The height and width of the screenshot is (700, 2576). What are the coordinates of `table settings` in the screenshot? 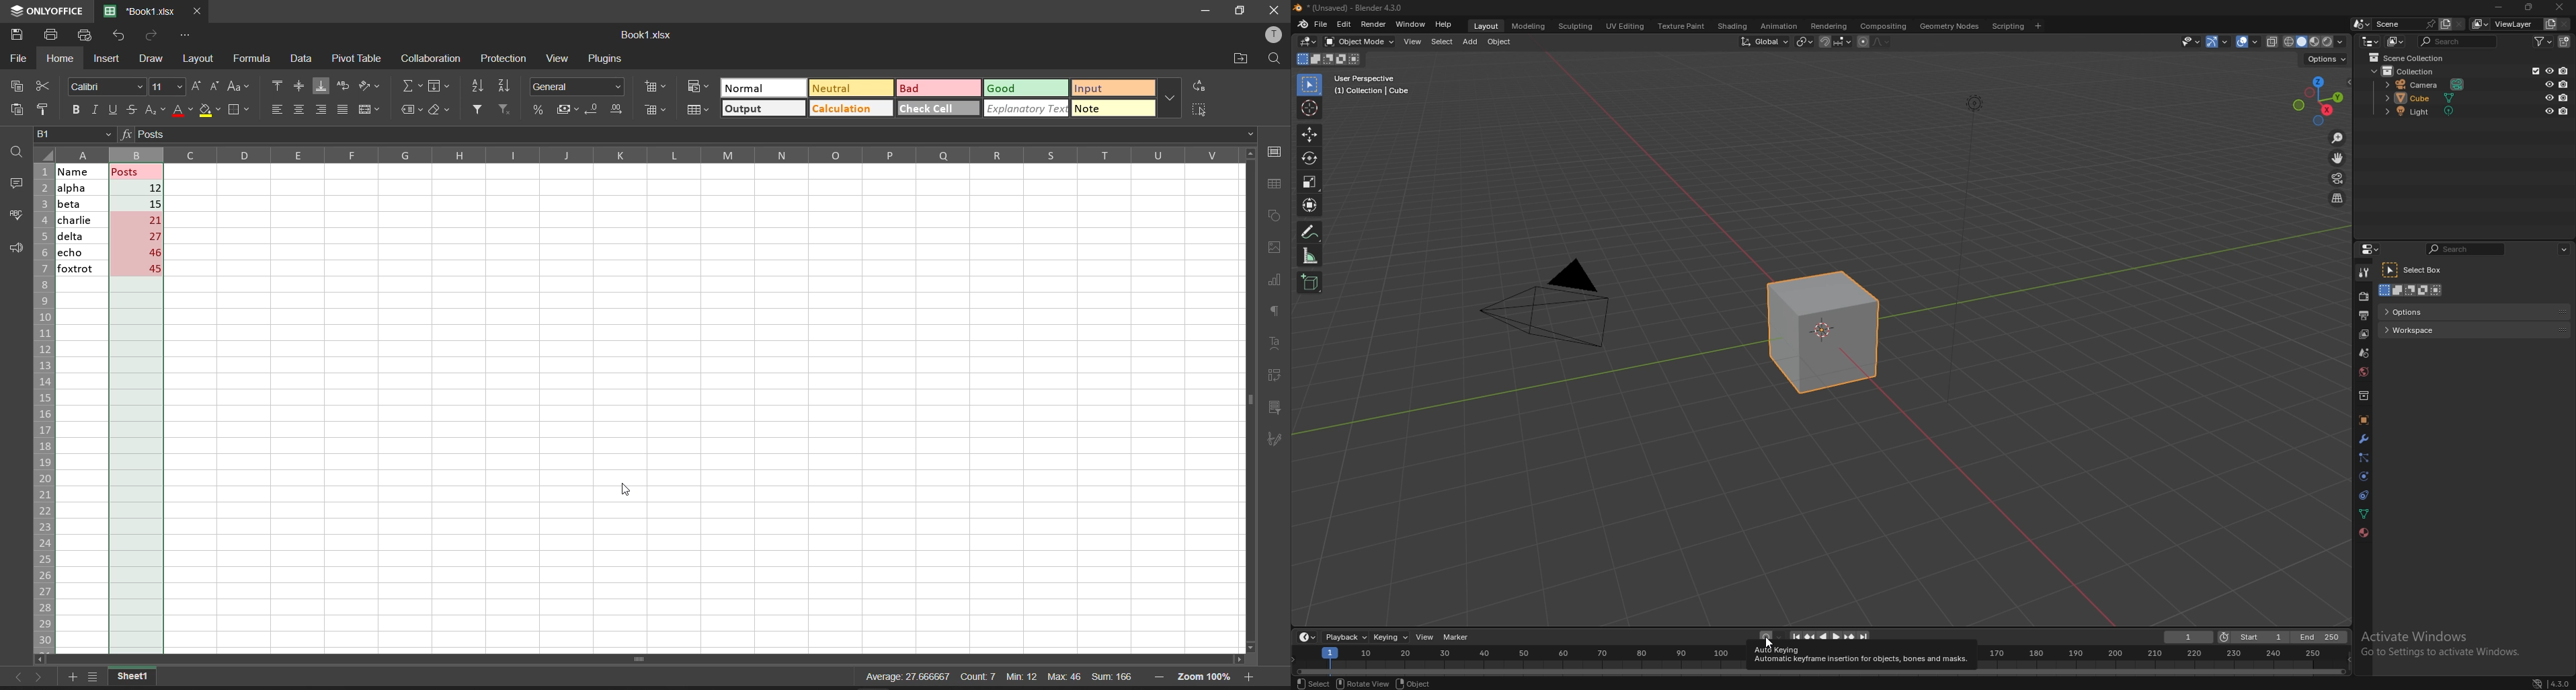 It's located at (1278, 184).